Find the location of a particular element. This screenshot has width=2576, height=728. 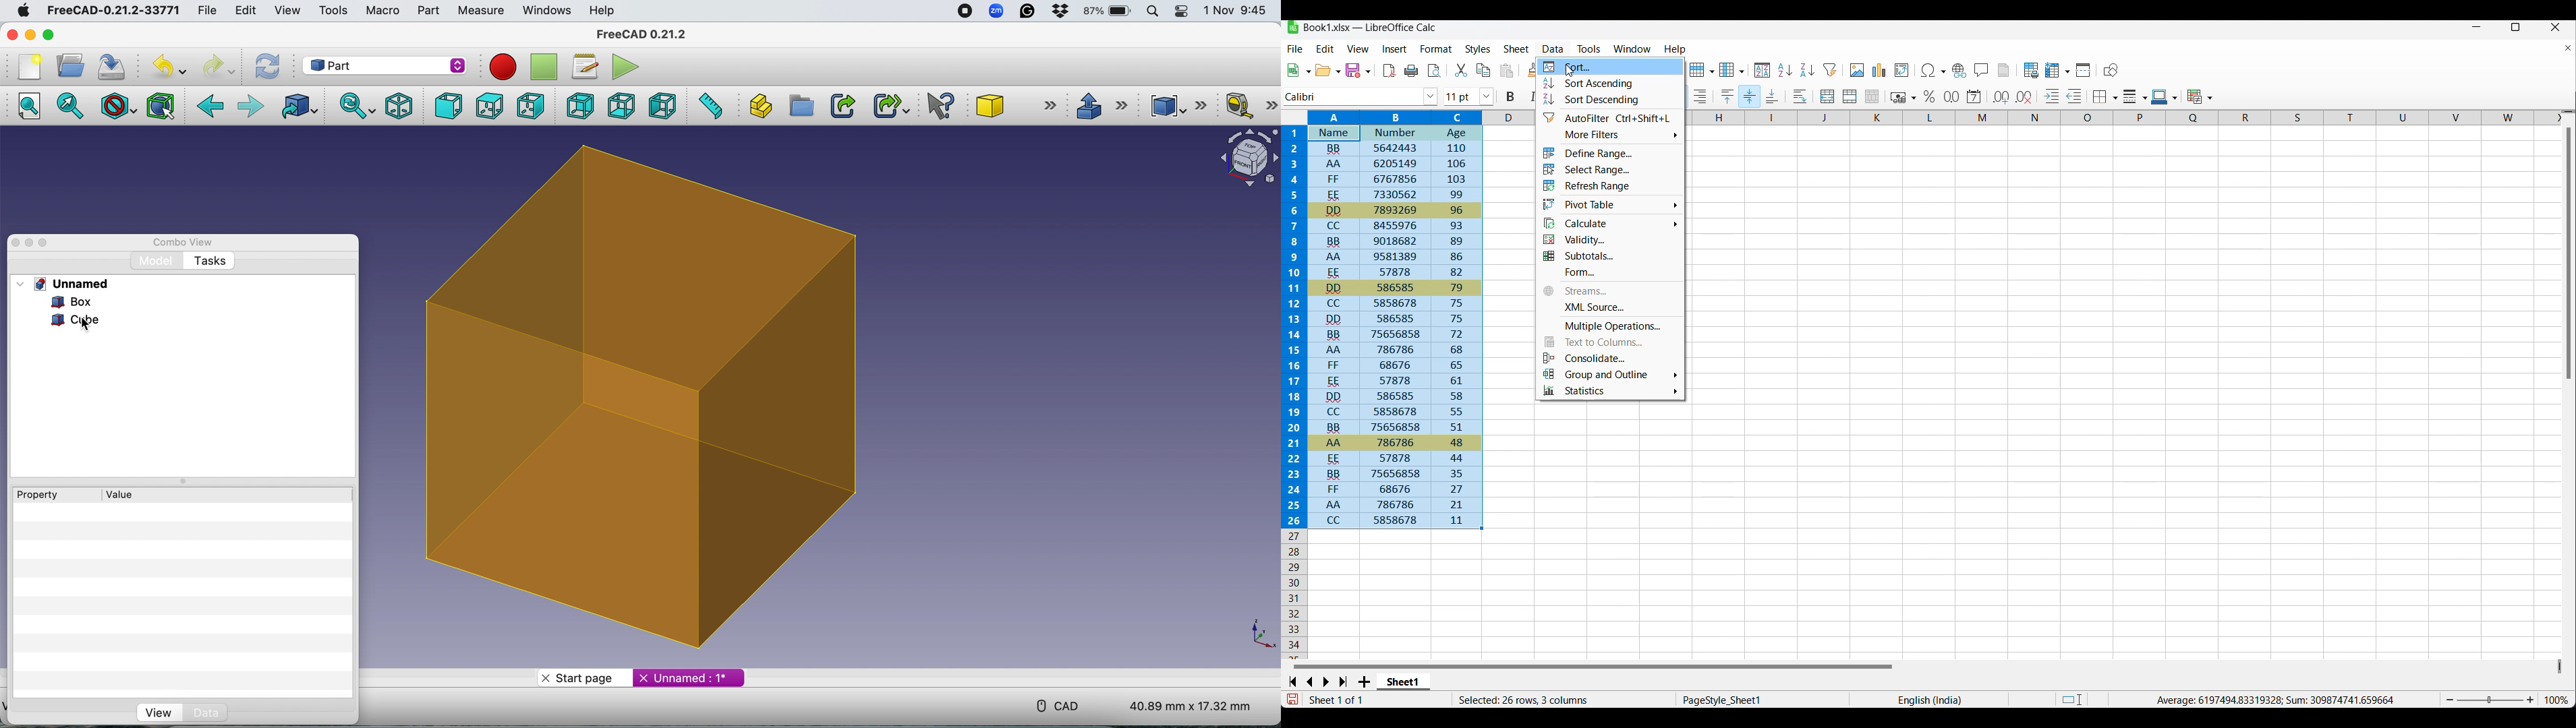

Edit is located at coordinates (244, 10).